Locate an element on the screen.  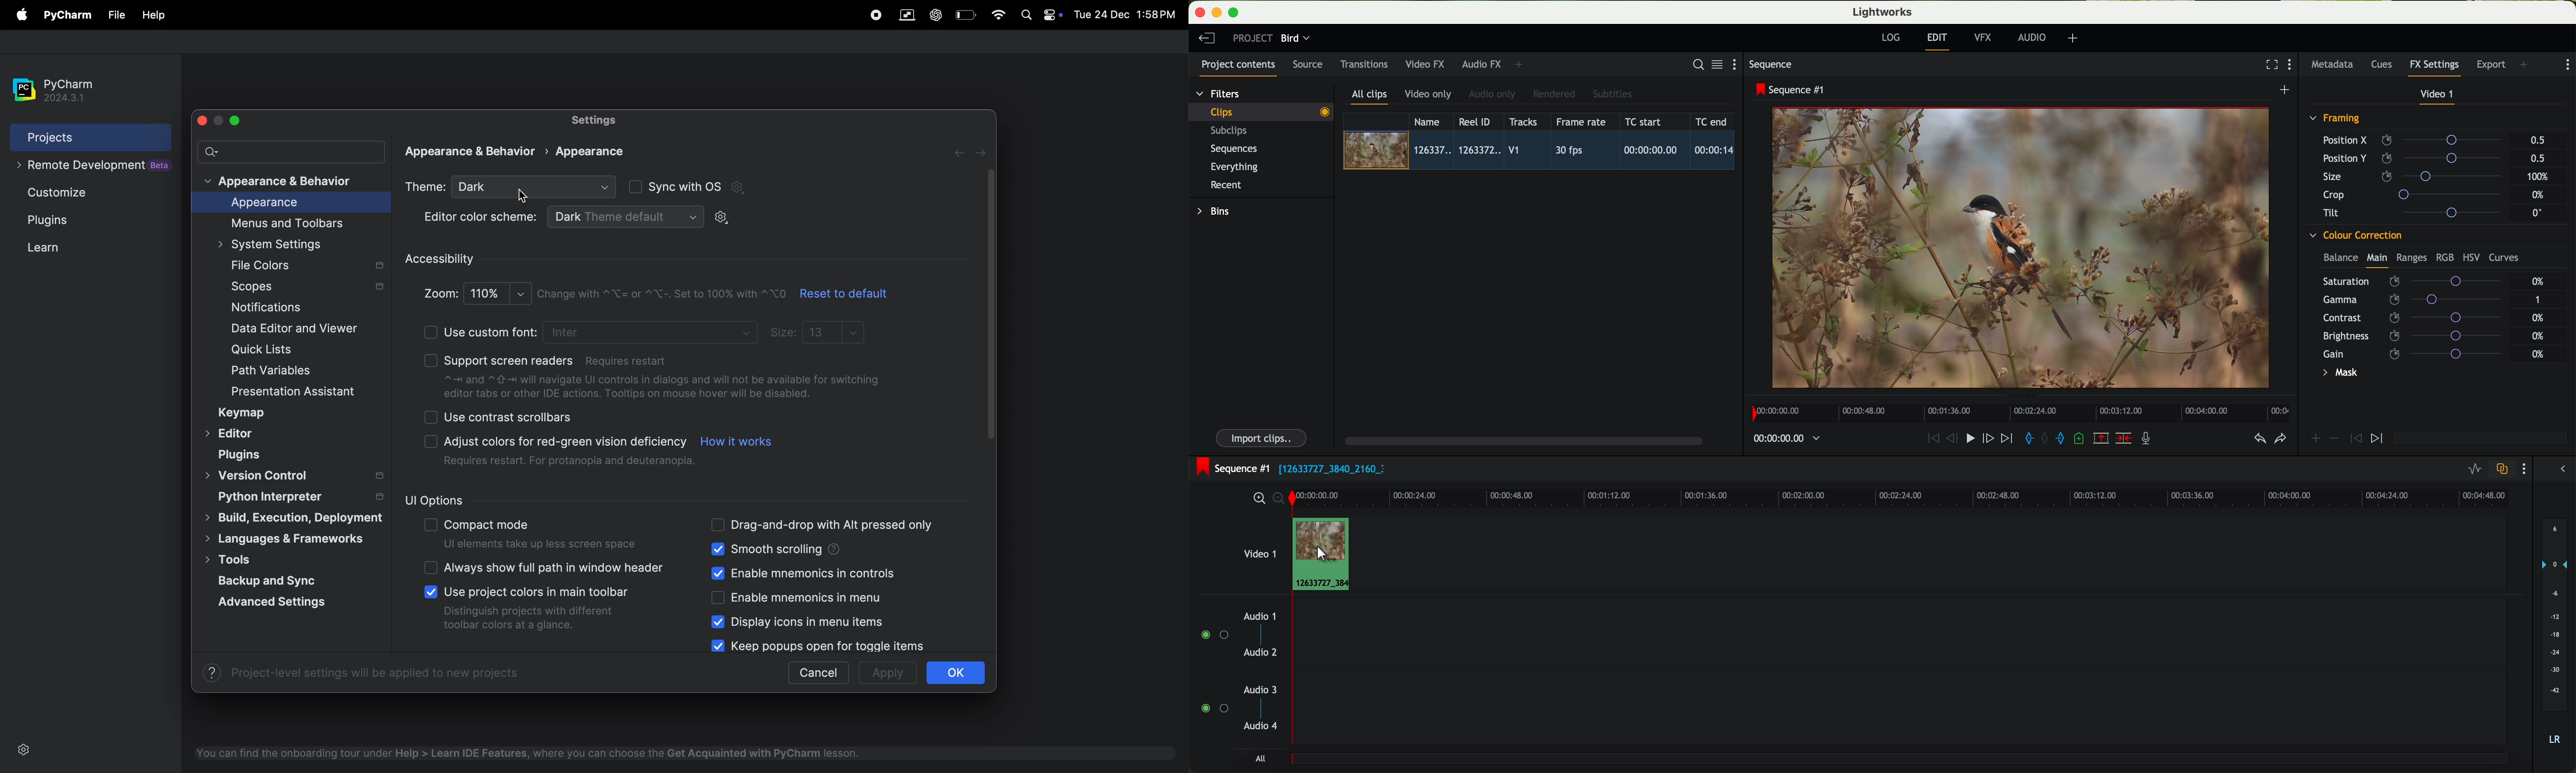
Customize is located at coordinates (64, 195).